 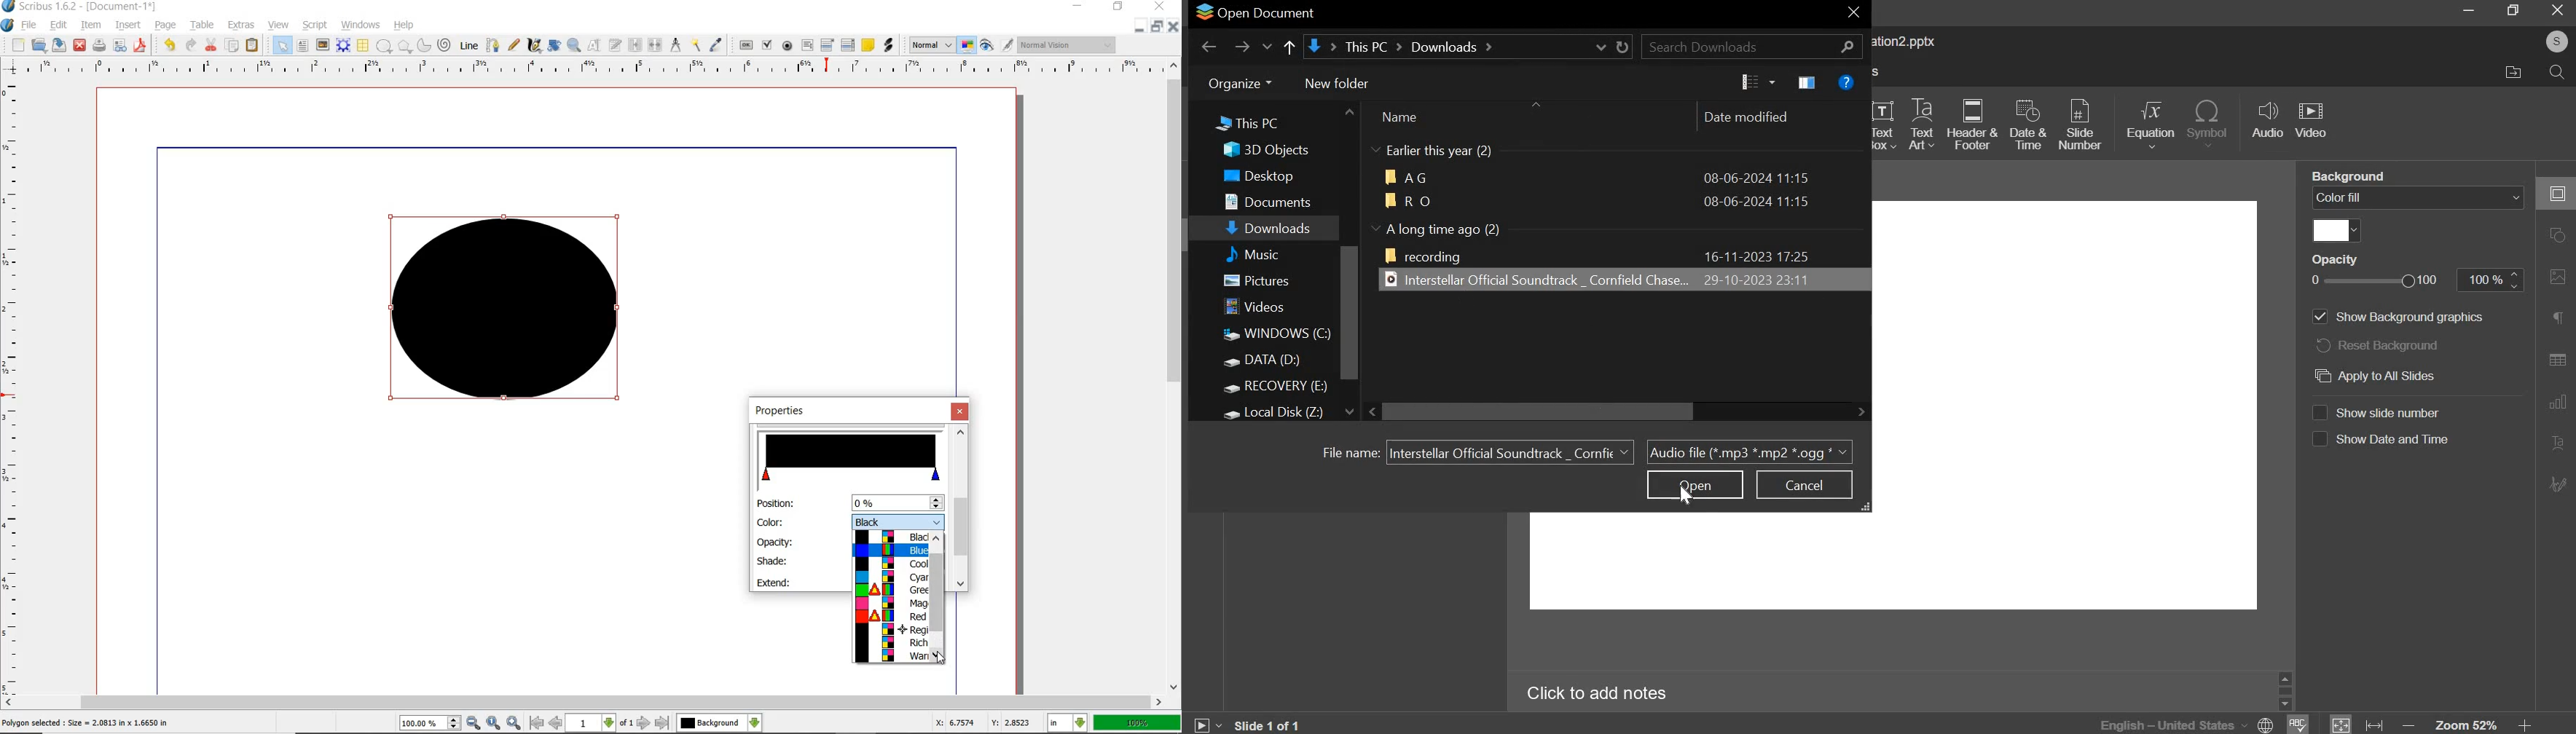 What do you see at coordinates (644, 723) in the screenshot?
I see `next` at bounding box center [644, 723].